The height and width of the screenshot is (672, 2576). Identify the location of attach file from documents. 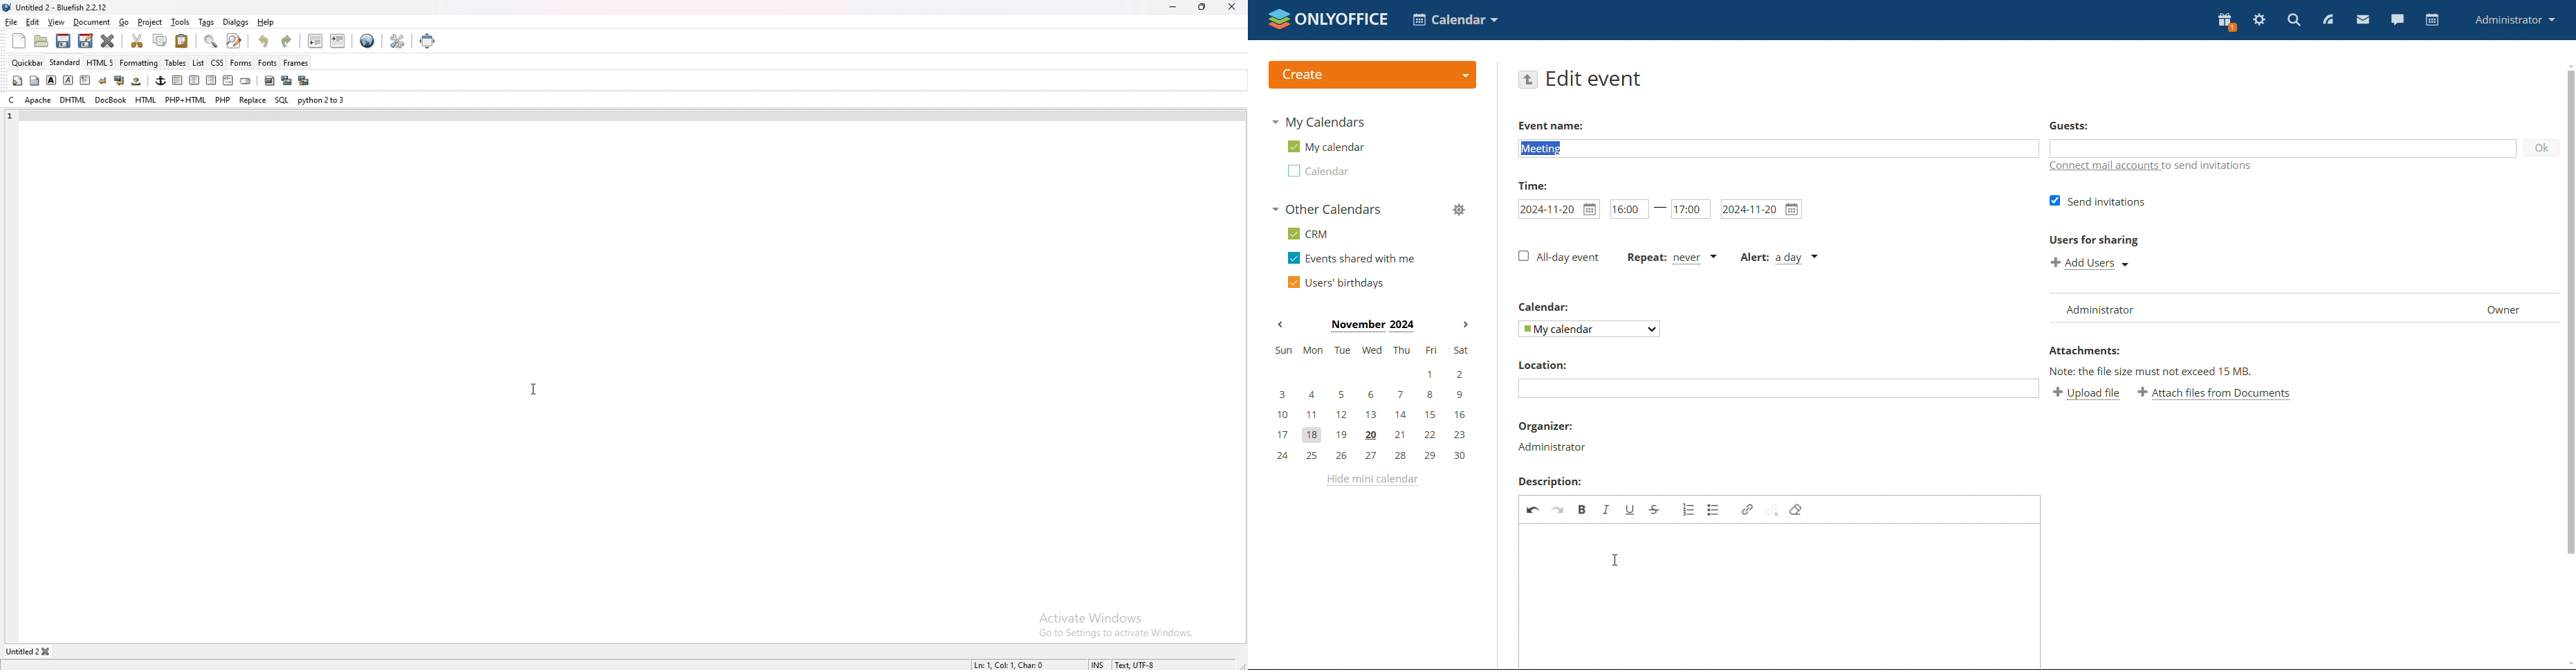
(2215, 394).